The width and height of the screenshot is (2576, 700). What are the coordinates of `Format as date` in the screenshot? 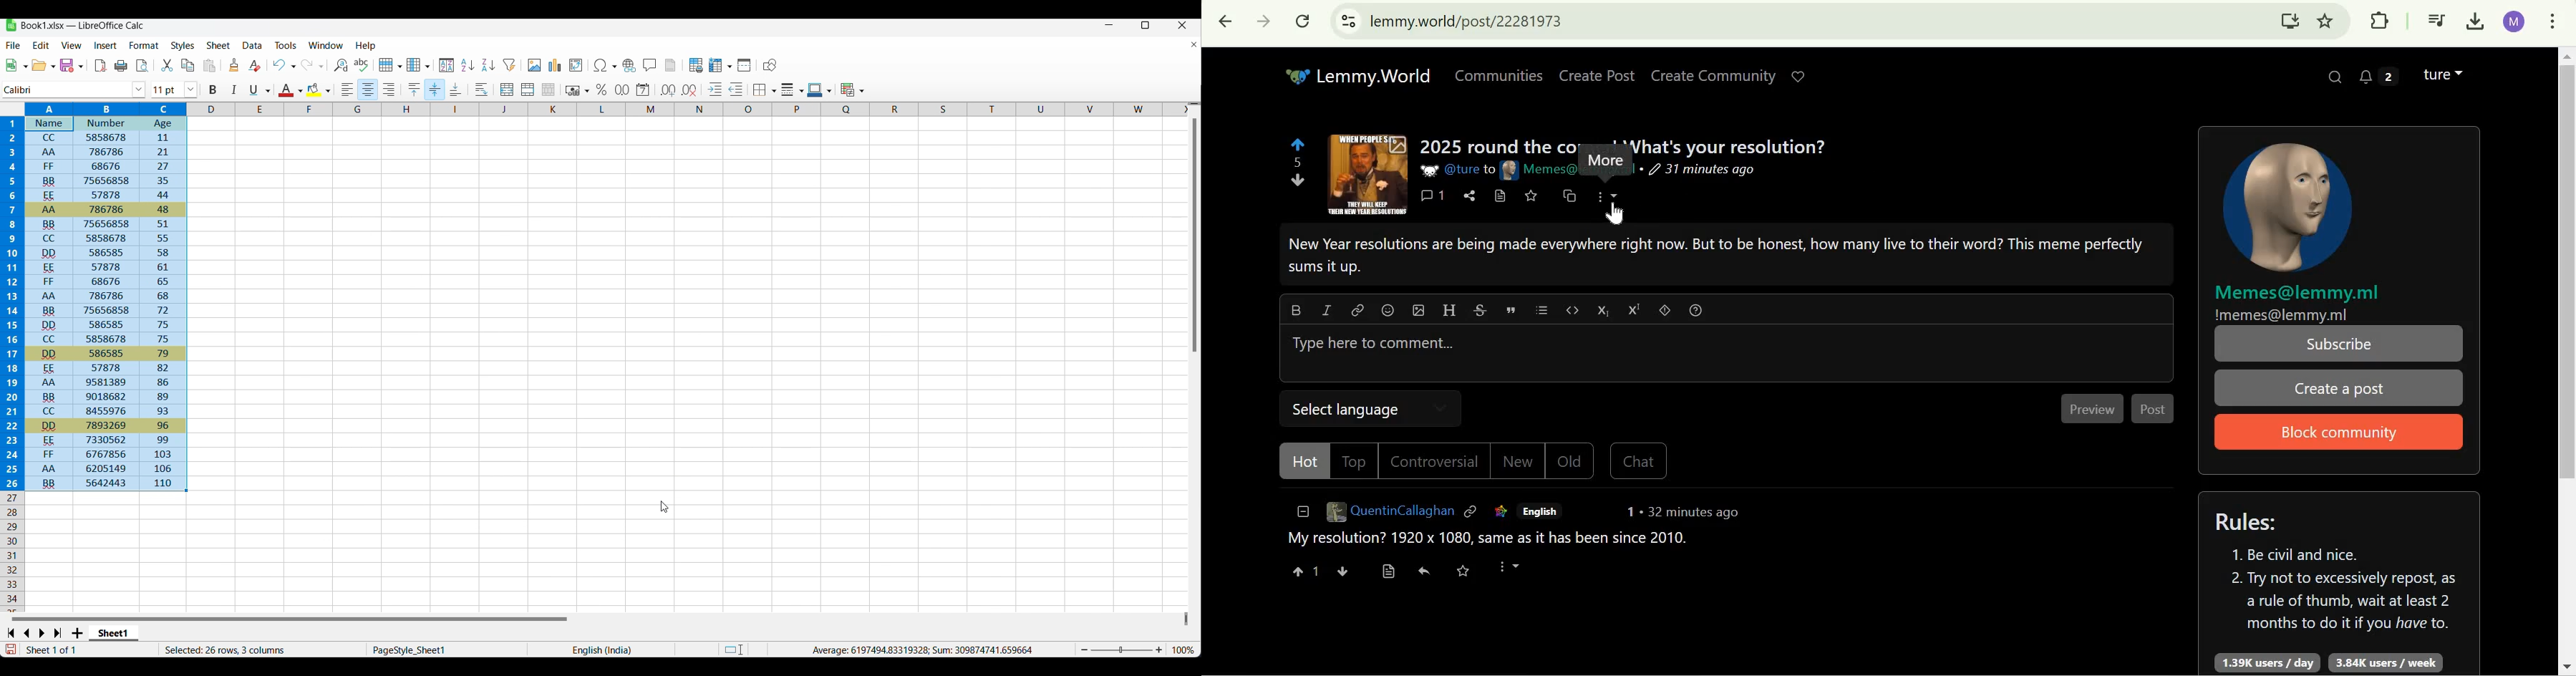 It's located at (643, 90).